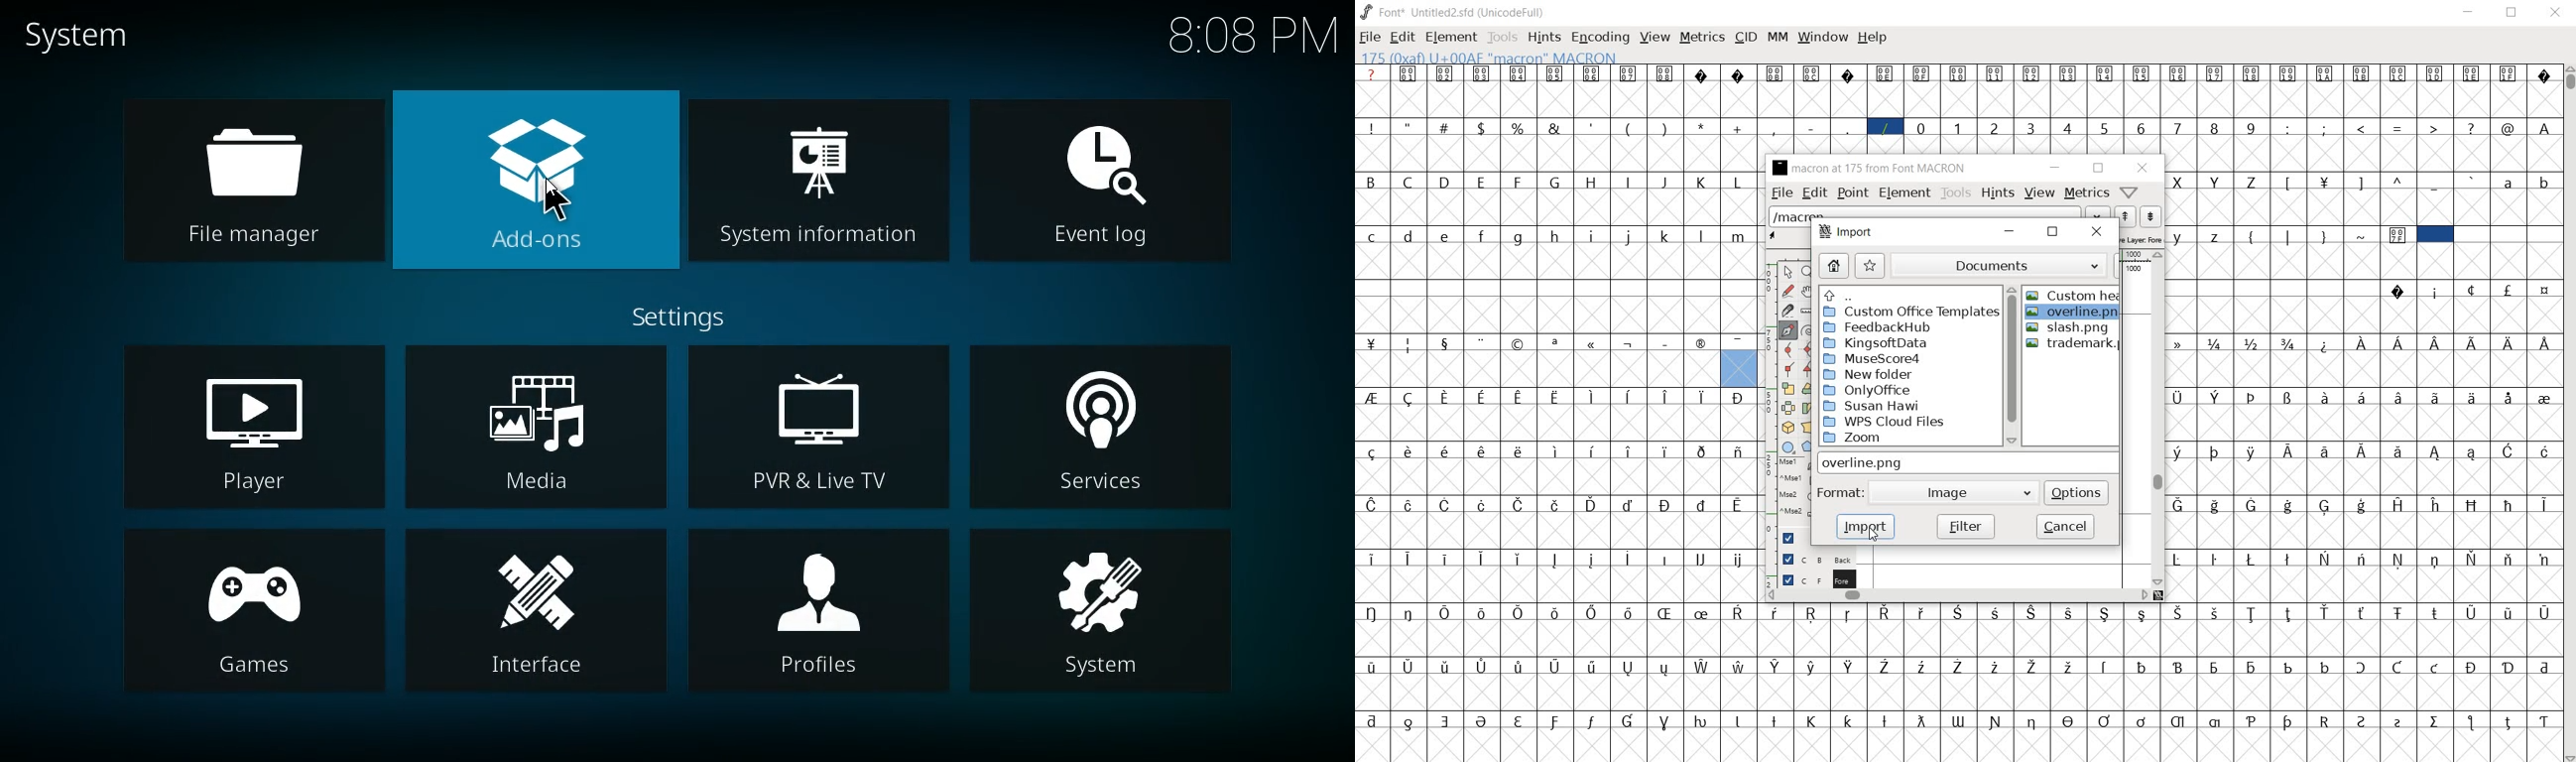 The image size is (2576, 784). What do you see at coordinates (1629, 237) in the screenshot?
I see `j` at bounding box center [1629, 237].